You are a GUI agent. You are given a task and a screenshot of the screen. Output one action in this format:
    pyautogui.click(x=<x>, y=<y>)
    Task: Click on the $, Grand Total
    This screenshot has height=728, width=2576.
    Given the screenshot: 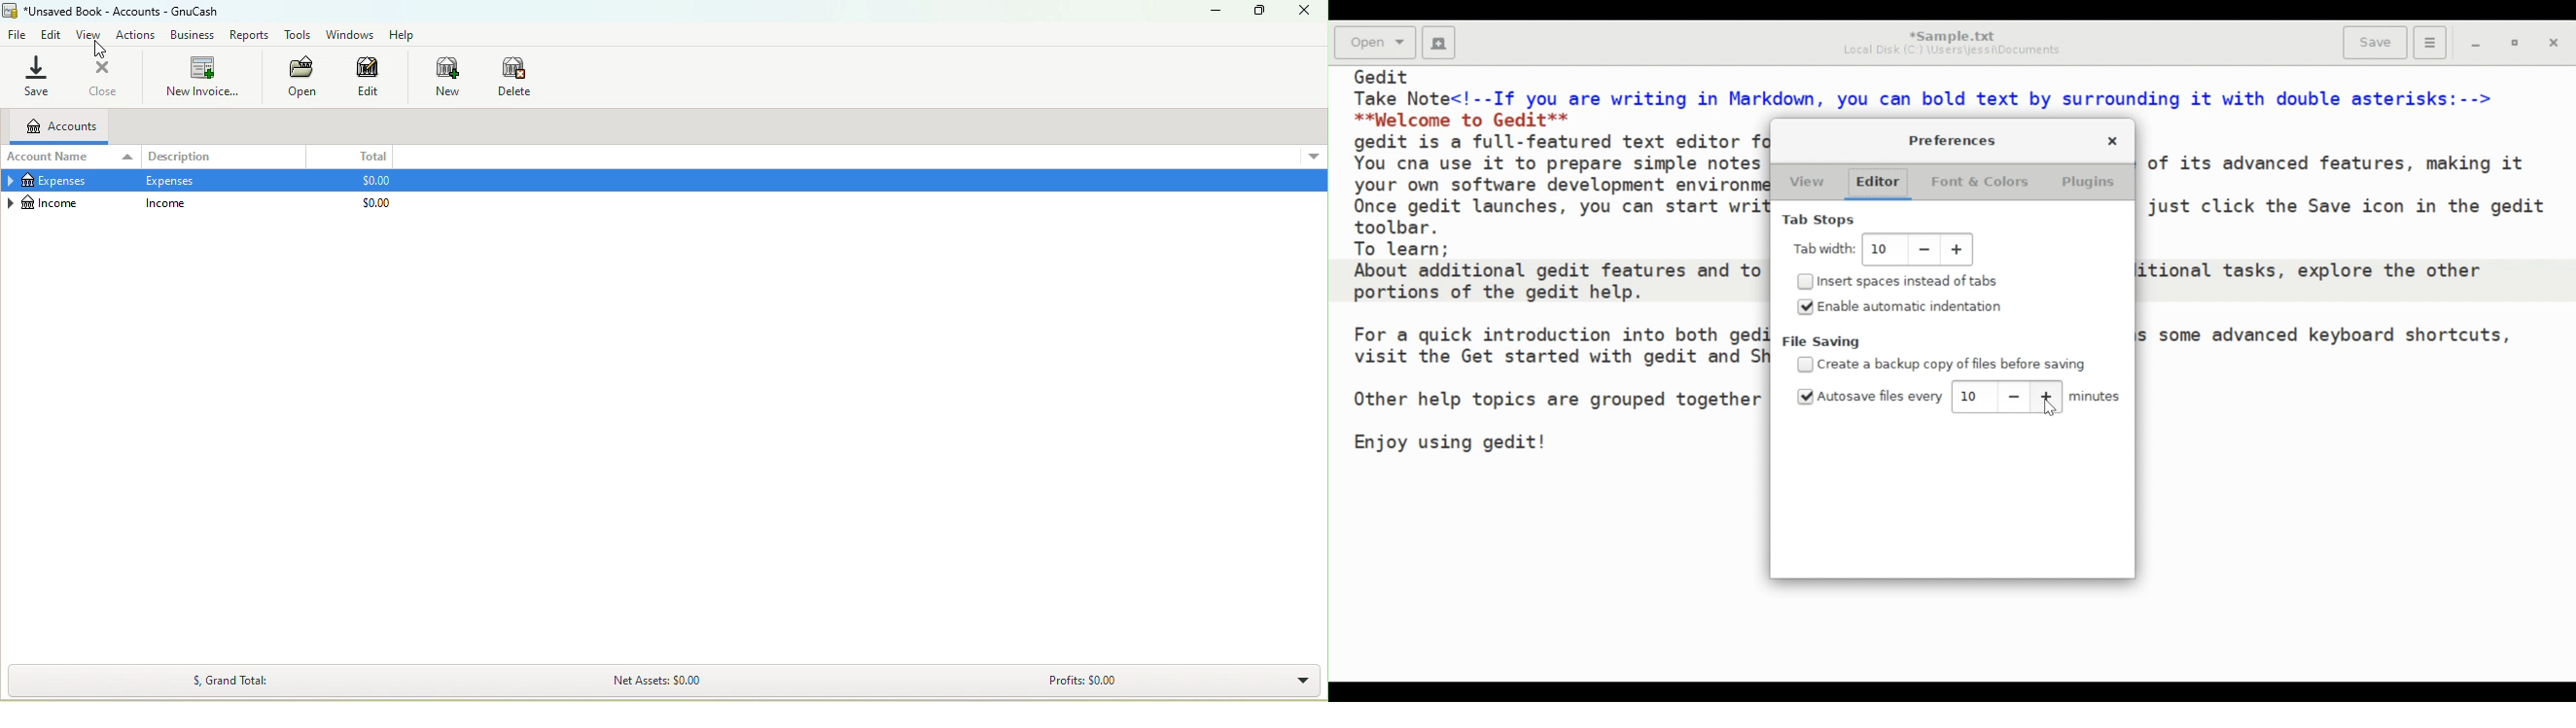 What is the action you would take?
    pyautogui.click(x=237, y=680)
    